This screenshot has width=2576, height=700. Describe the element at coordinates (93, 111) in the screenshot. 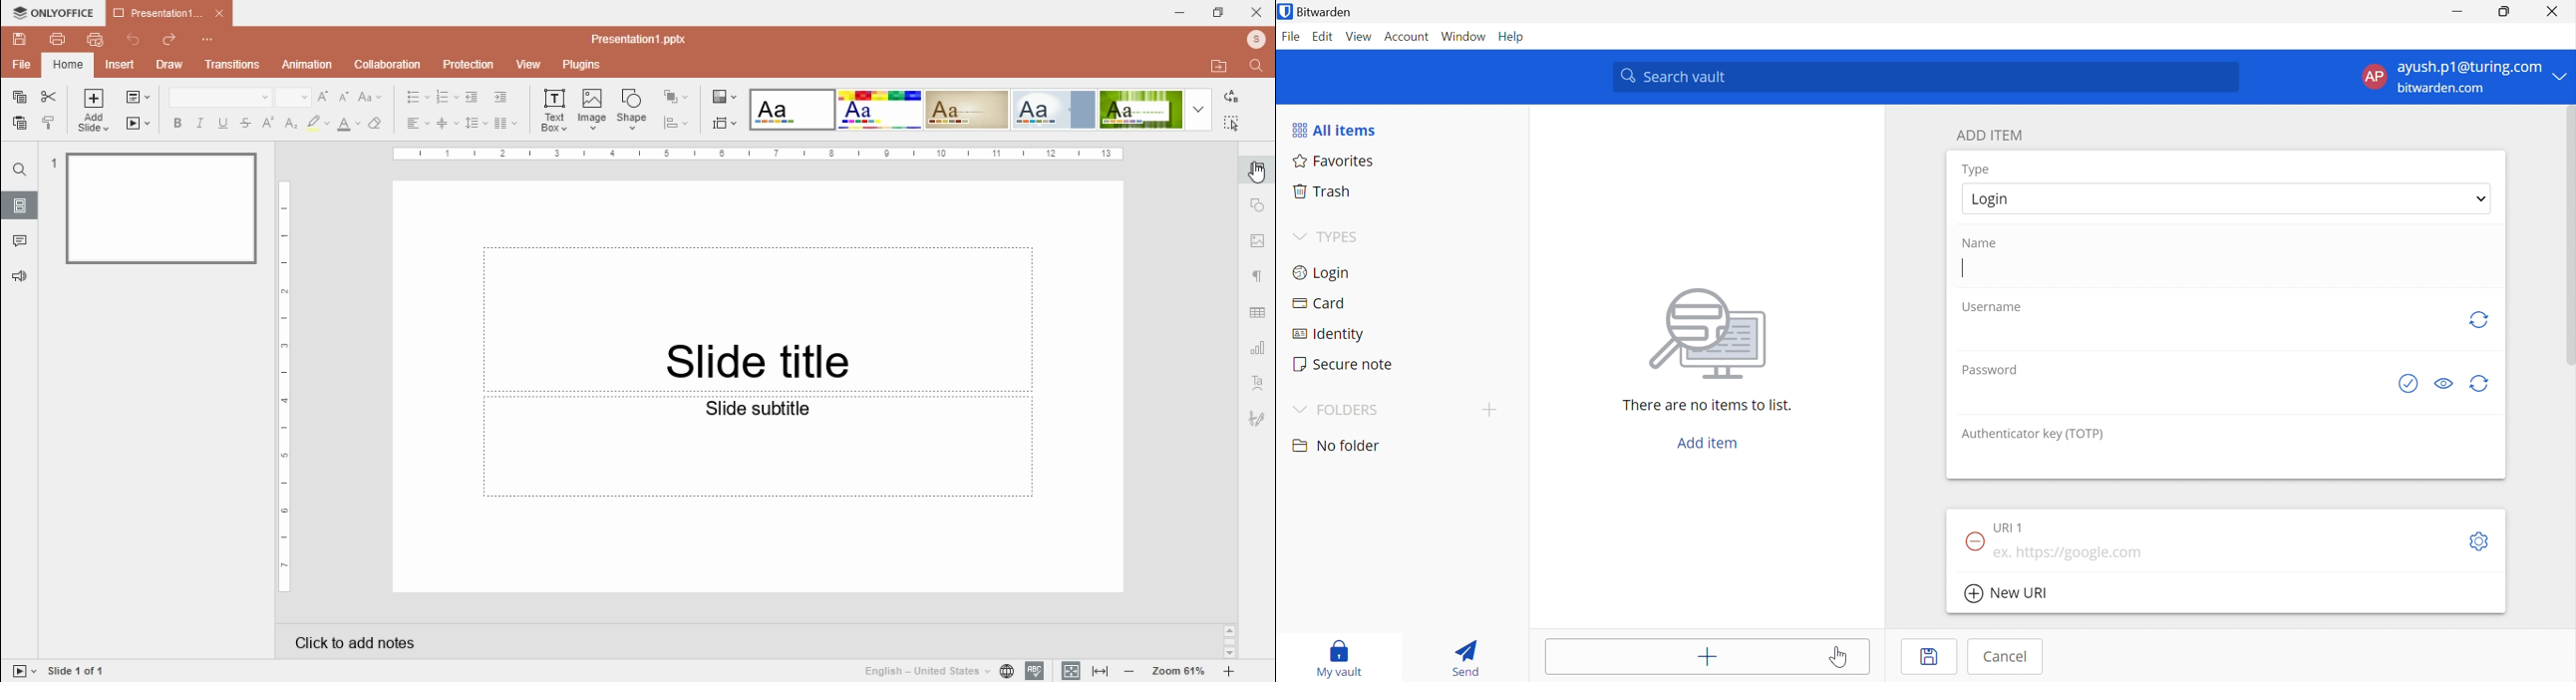

I see `add slide` at that location.